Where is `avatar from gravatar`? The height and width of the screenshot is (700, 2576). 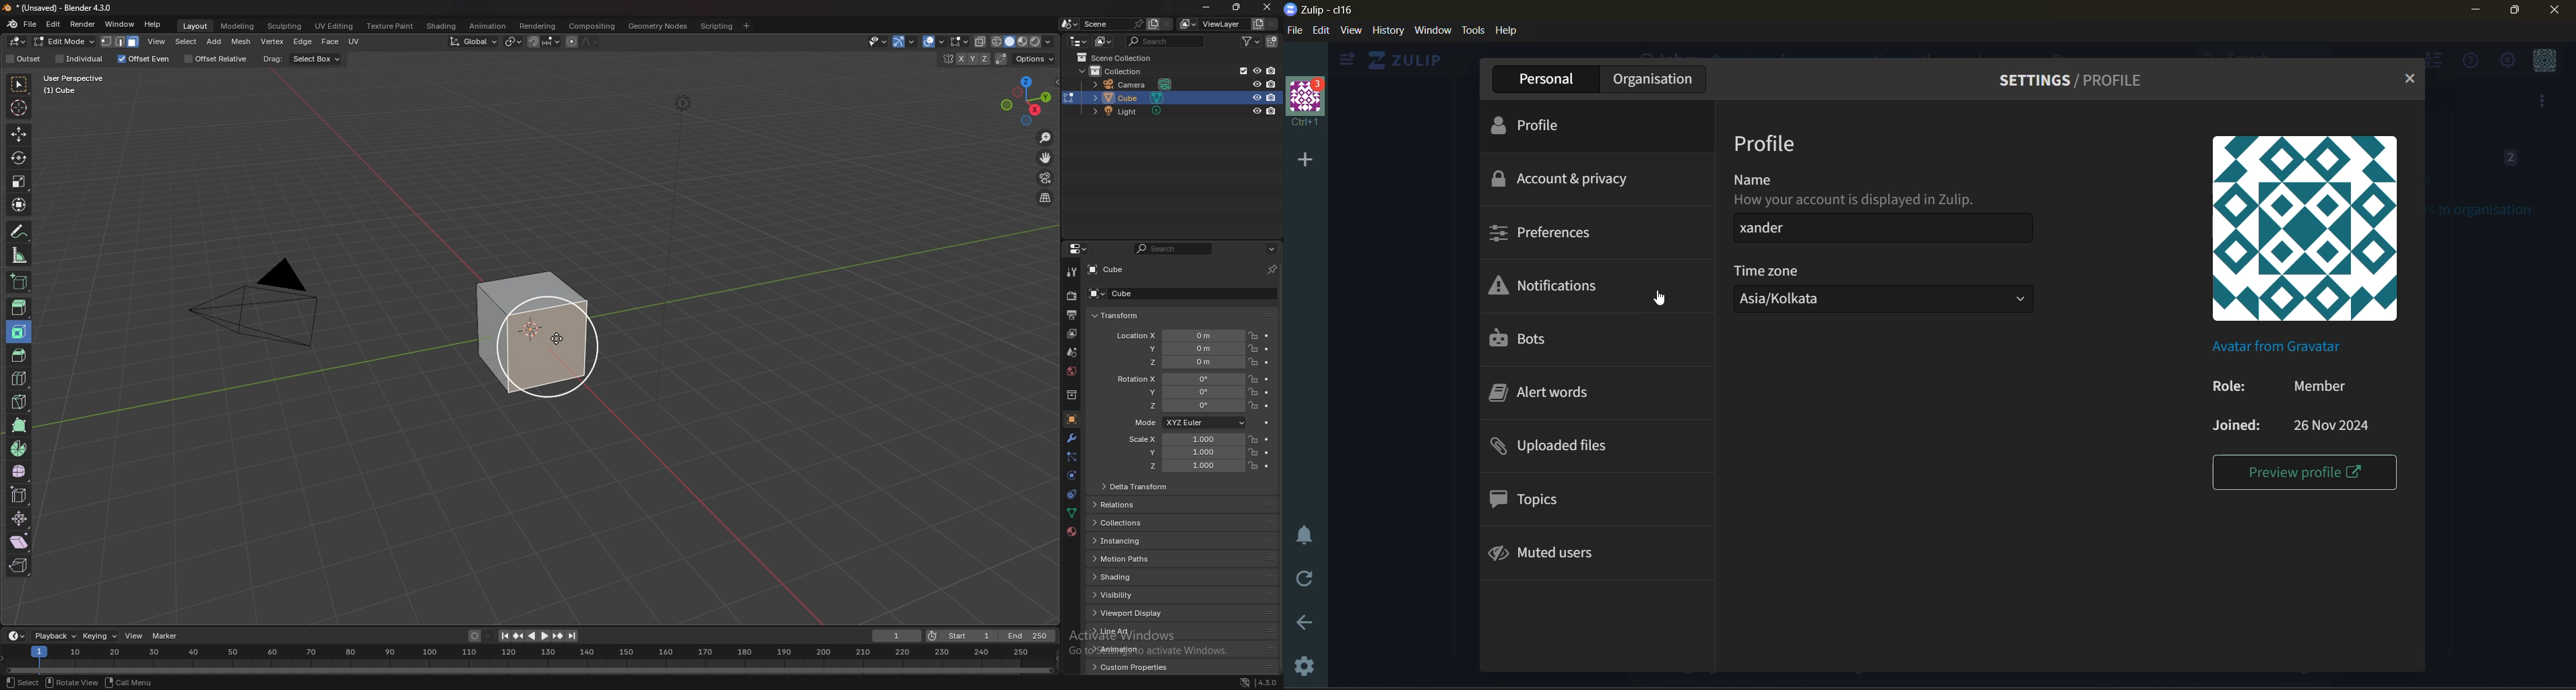
avatar from gravatar is located at coordinates (2277, 346).